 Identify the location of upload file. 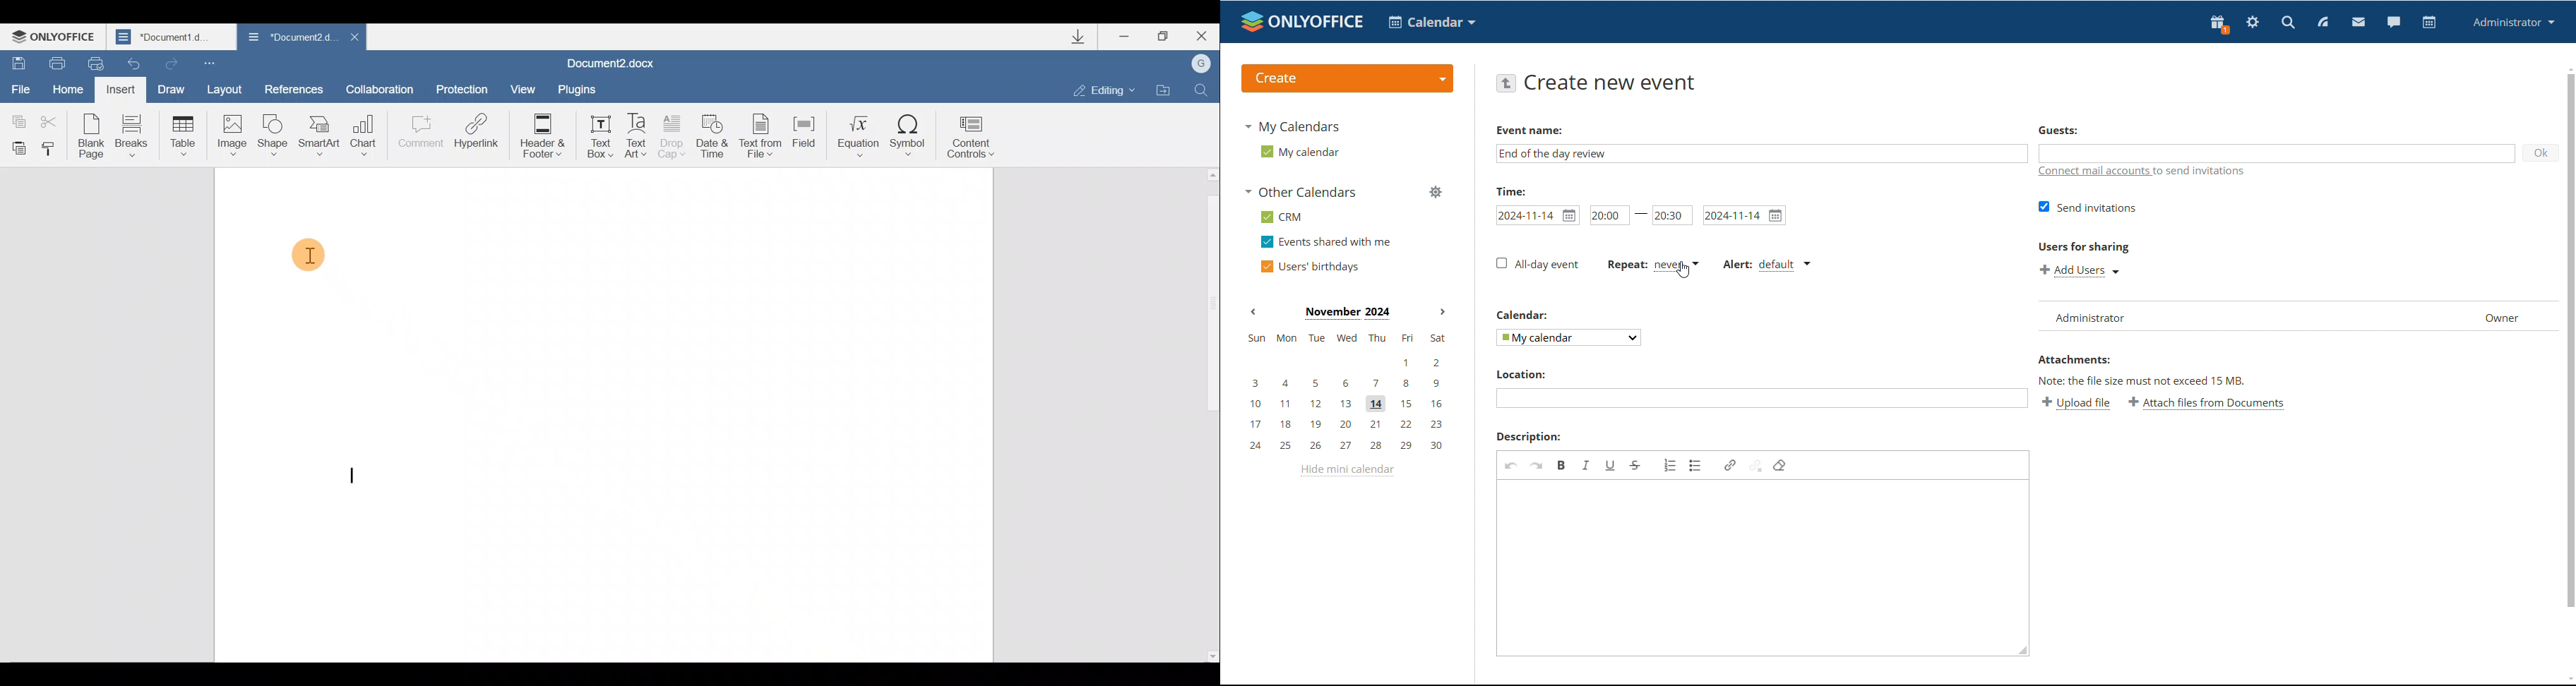
(2076, 402).